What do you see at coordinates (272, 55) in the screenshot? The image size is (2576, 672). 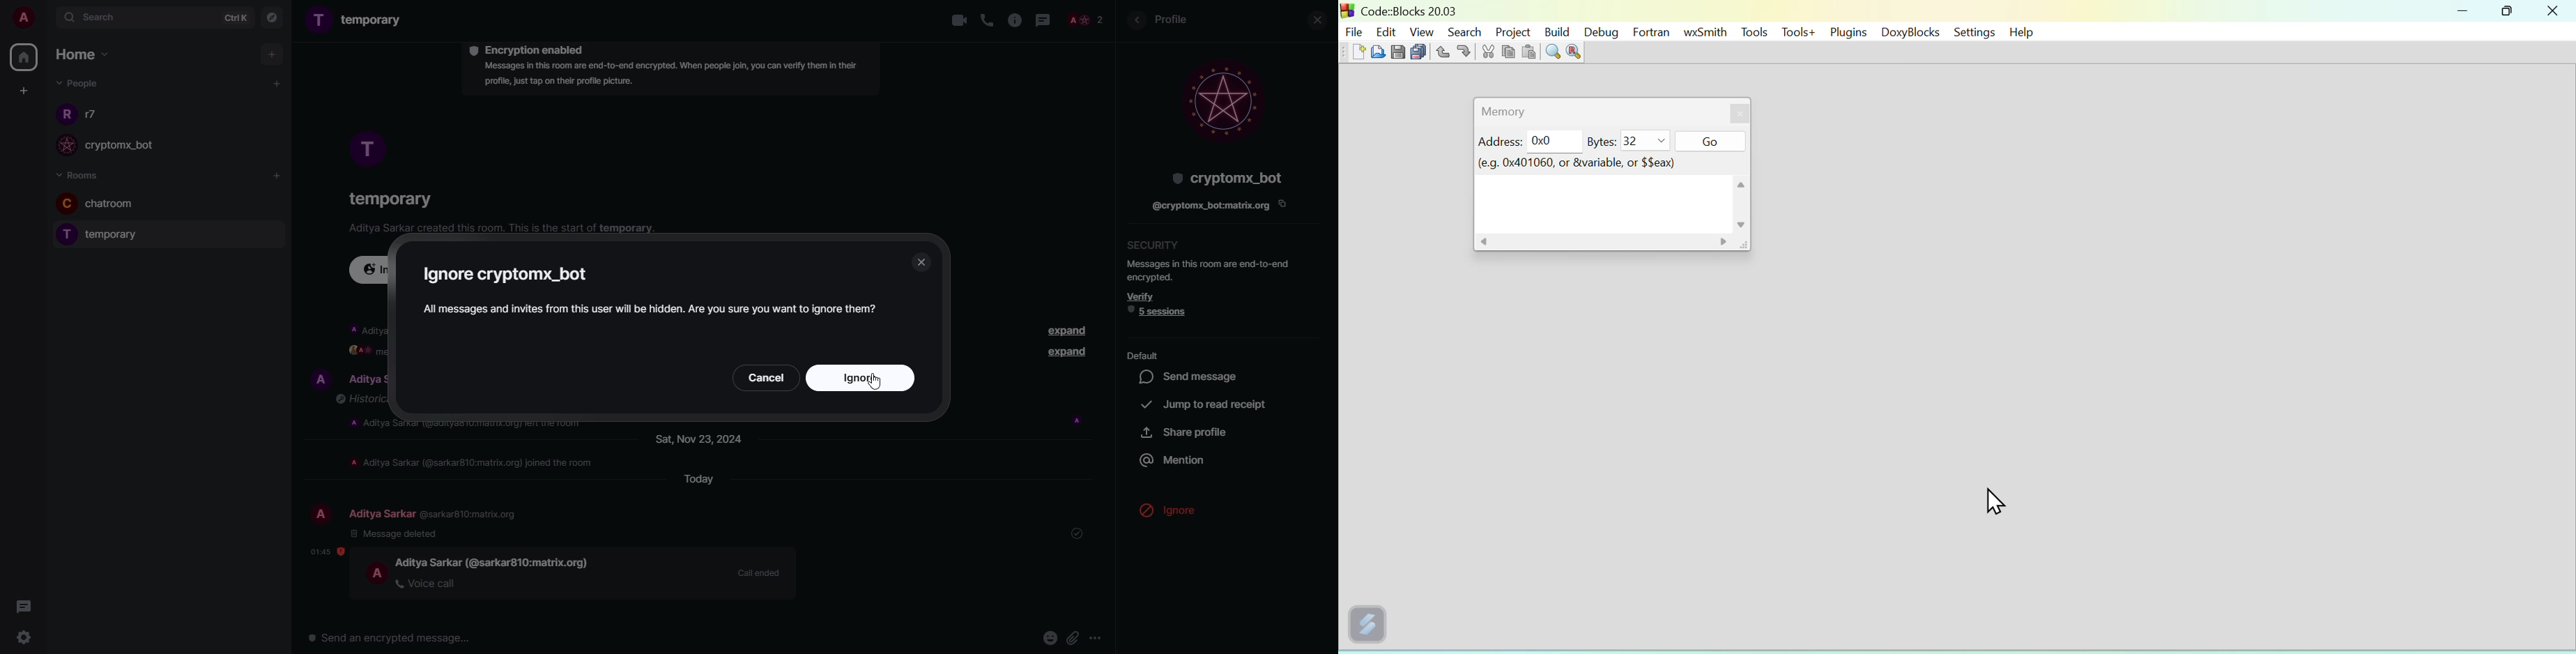 I see `add` at bounding box center [272, 55].